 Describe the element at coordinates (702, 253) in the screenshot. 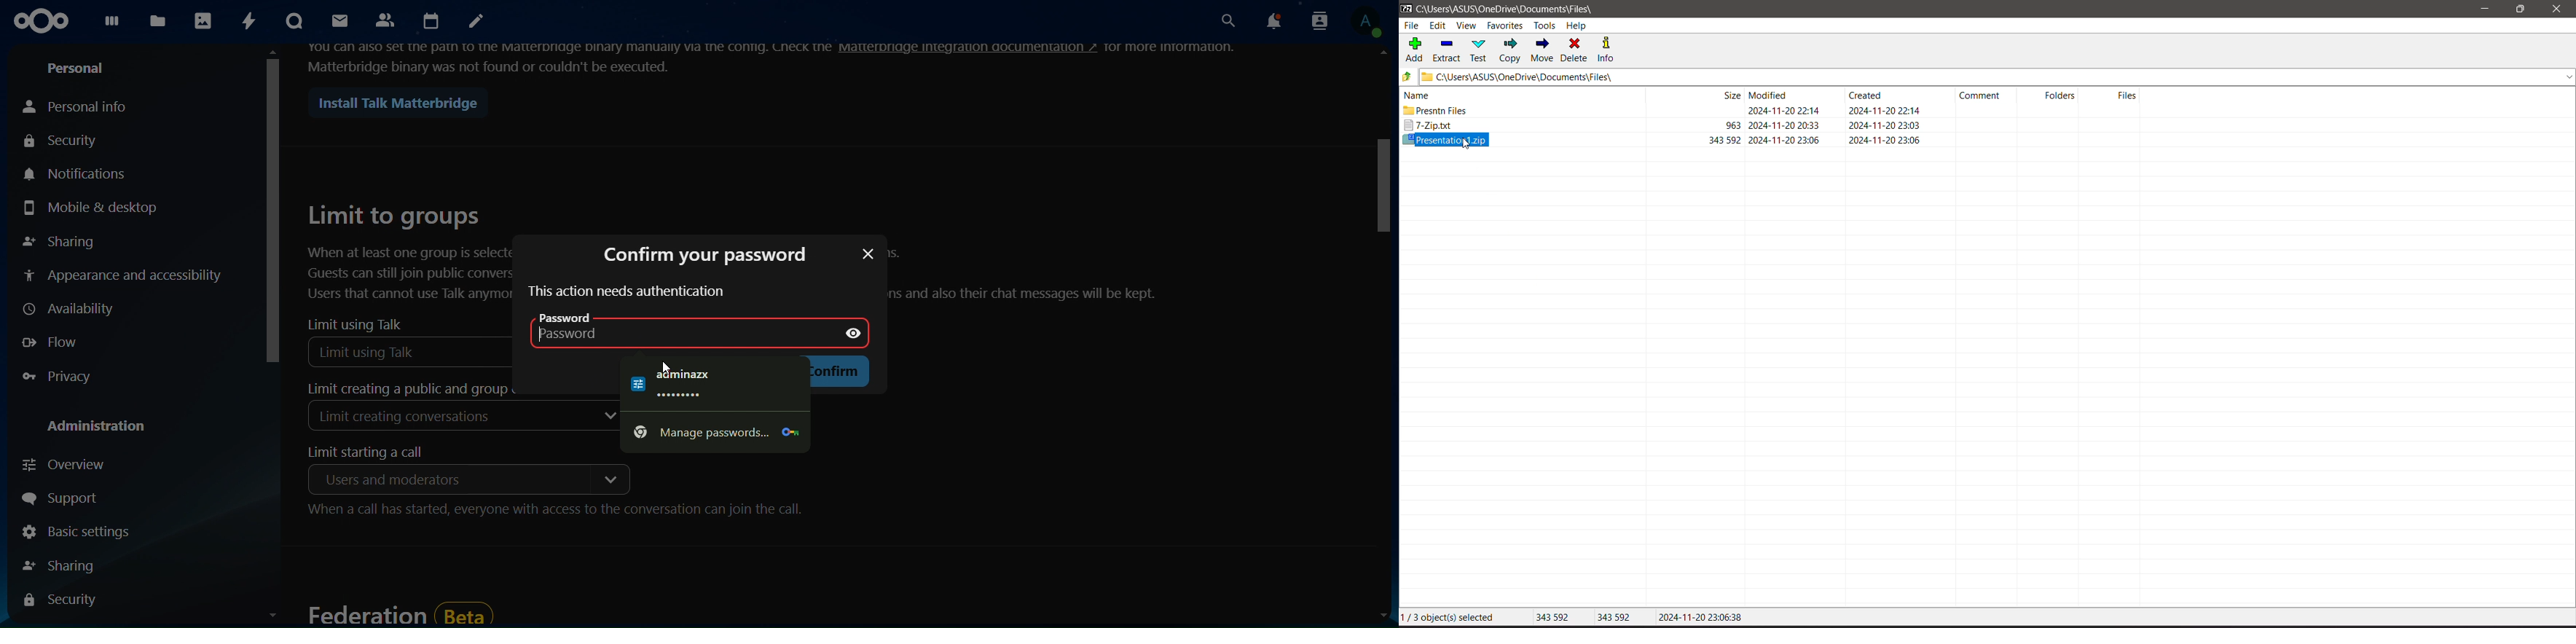

I see `confirm password` at that location.